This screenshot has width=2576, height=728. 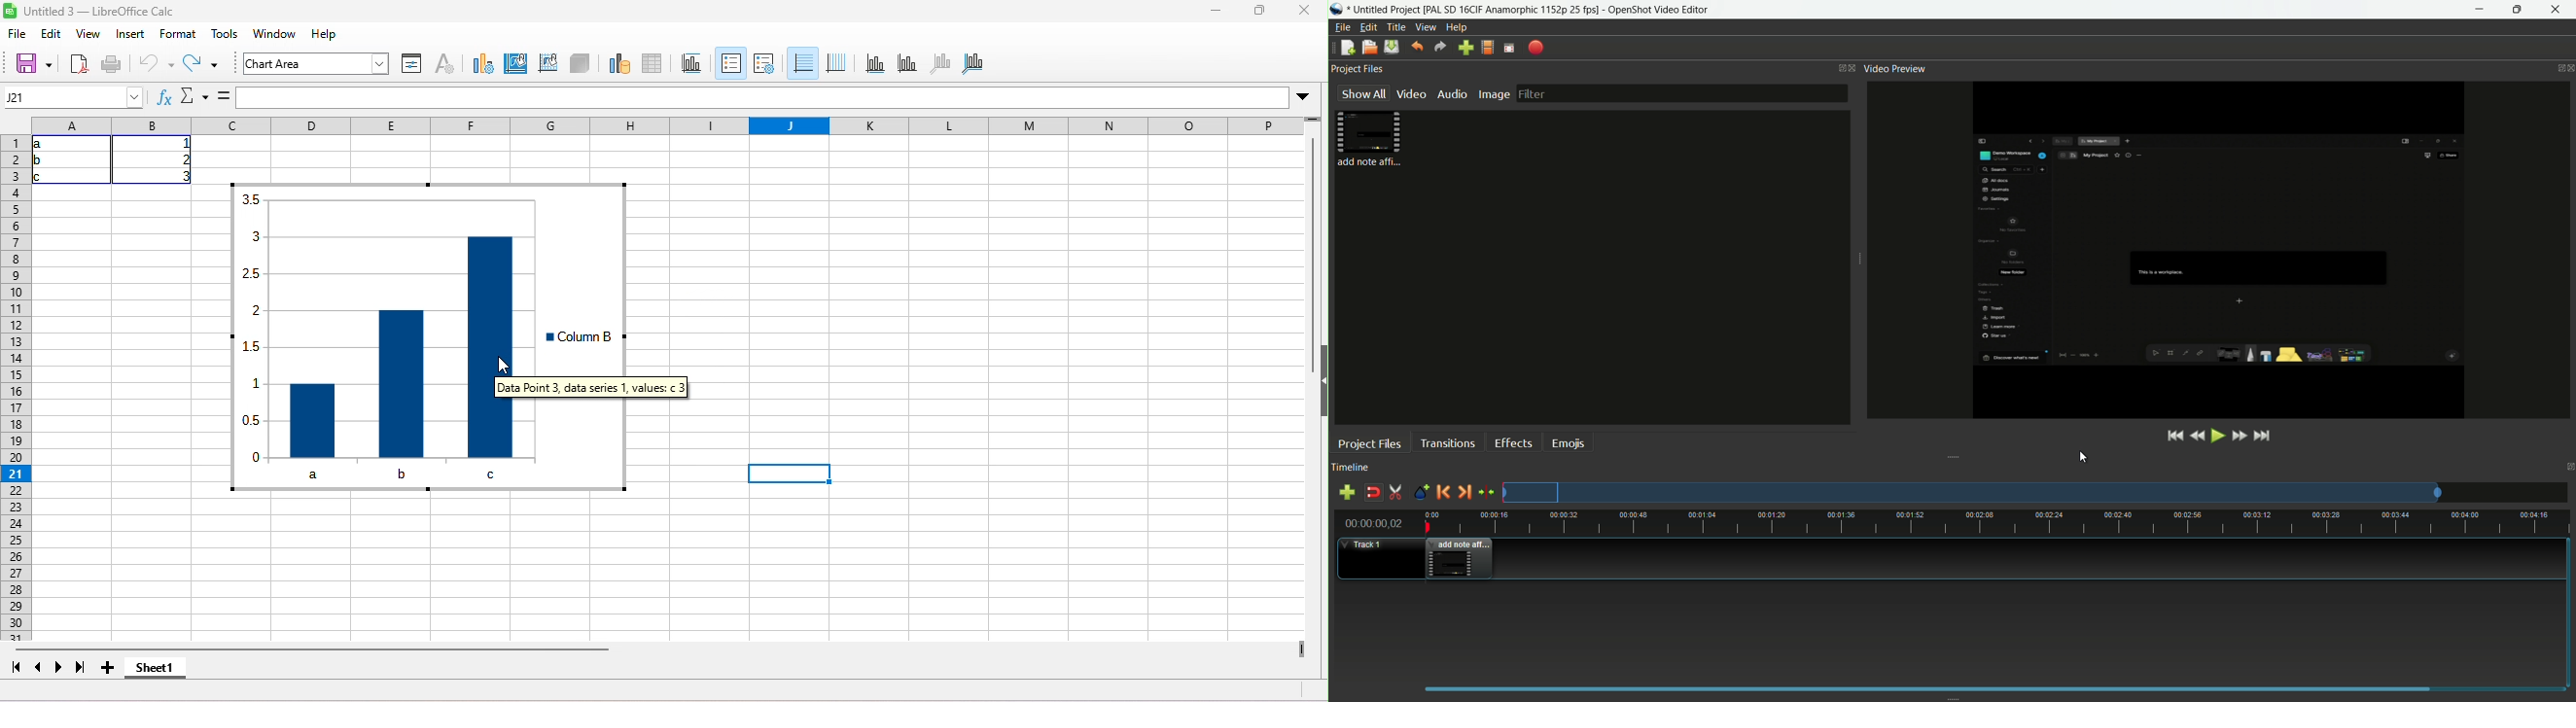 What do you see at coordinates (547, 336) in the screenshot?
I see `legend key` at bounding box center [547, 336].